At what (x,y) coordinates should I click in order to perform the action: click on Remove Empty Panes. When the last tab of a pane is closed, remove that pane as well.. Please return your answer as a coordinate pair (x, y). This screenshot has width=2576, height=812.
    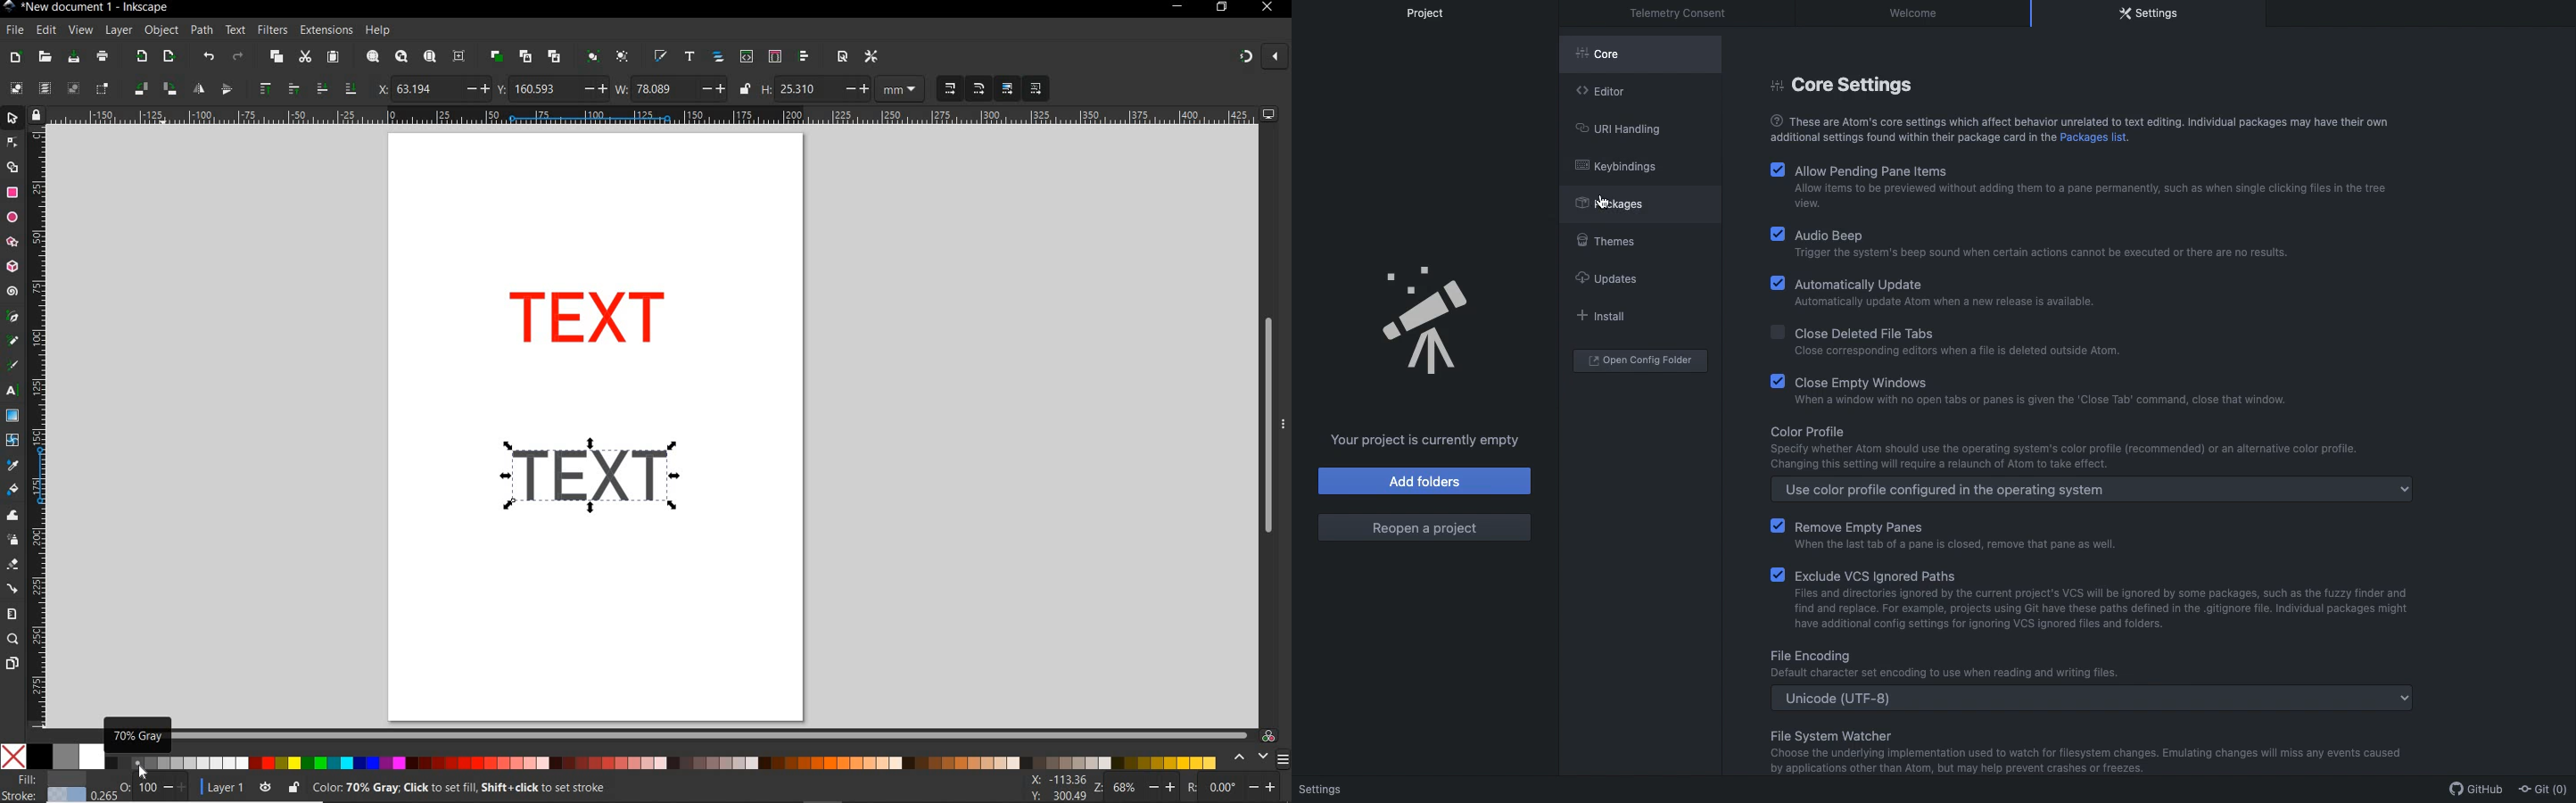
    Looking at the image, I should click on (1984, 533).